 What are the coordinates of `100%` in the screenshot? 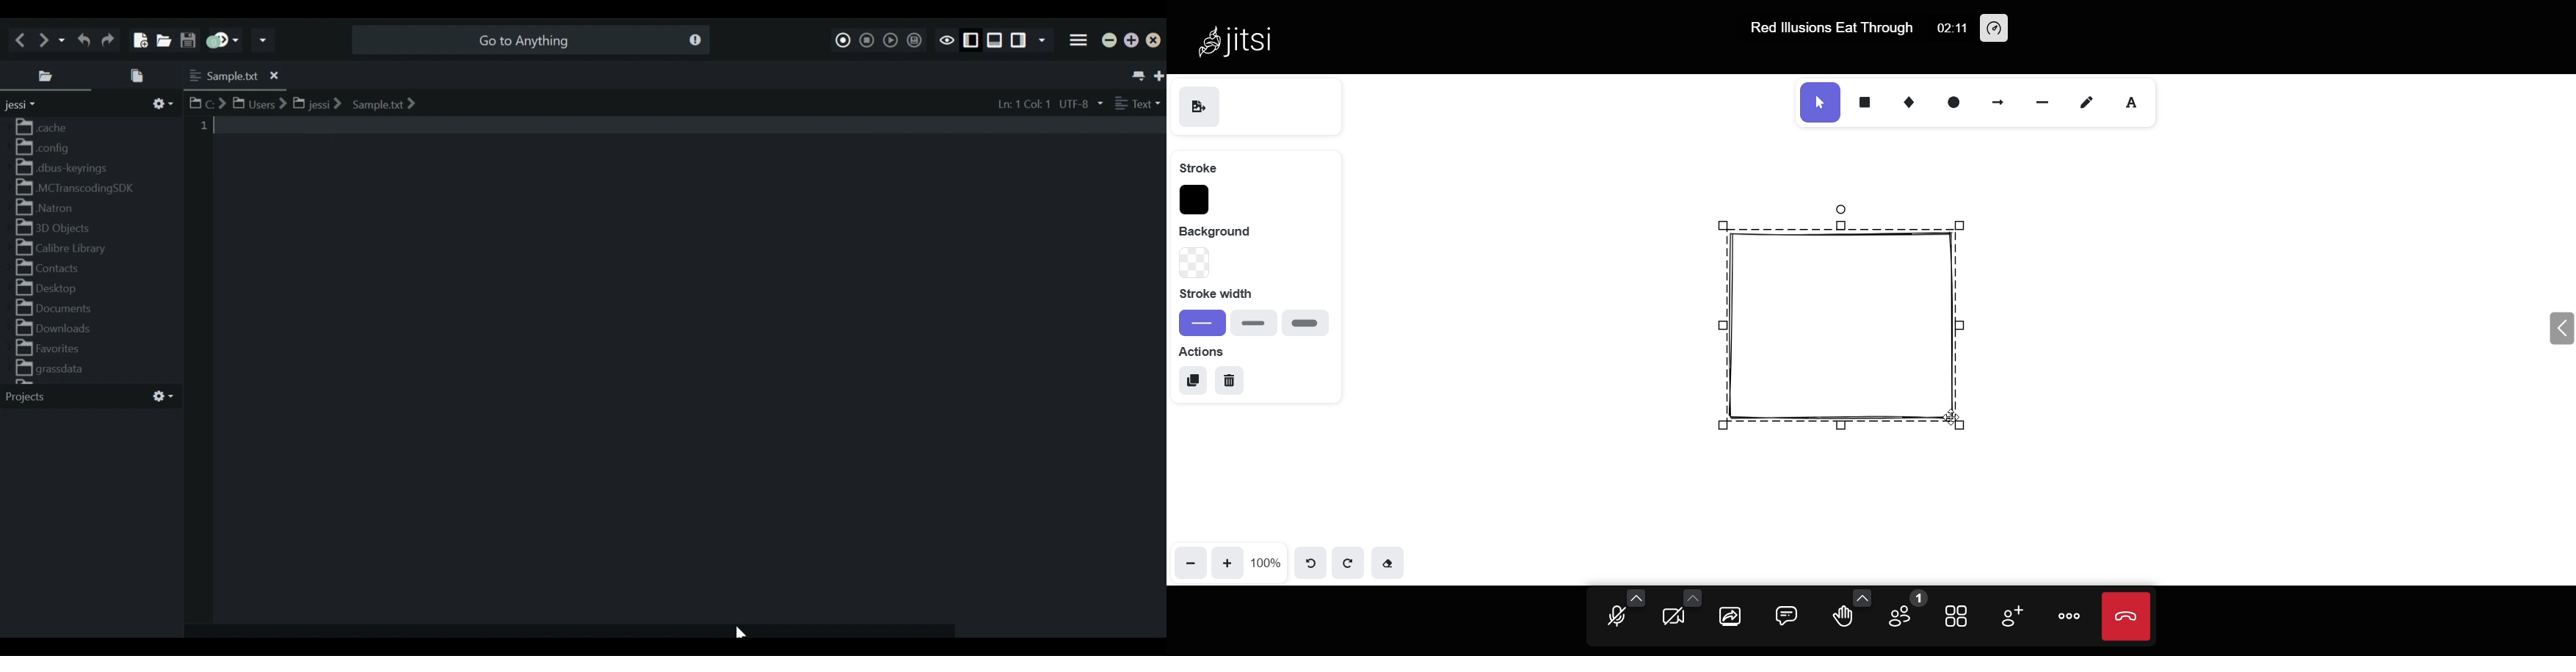 It's located at (1267, 561).